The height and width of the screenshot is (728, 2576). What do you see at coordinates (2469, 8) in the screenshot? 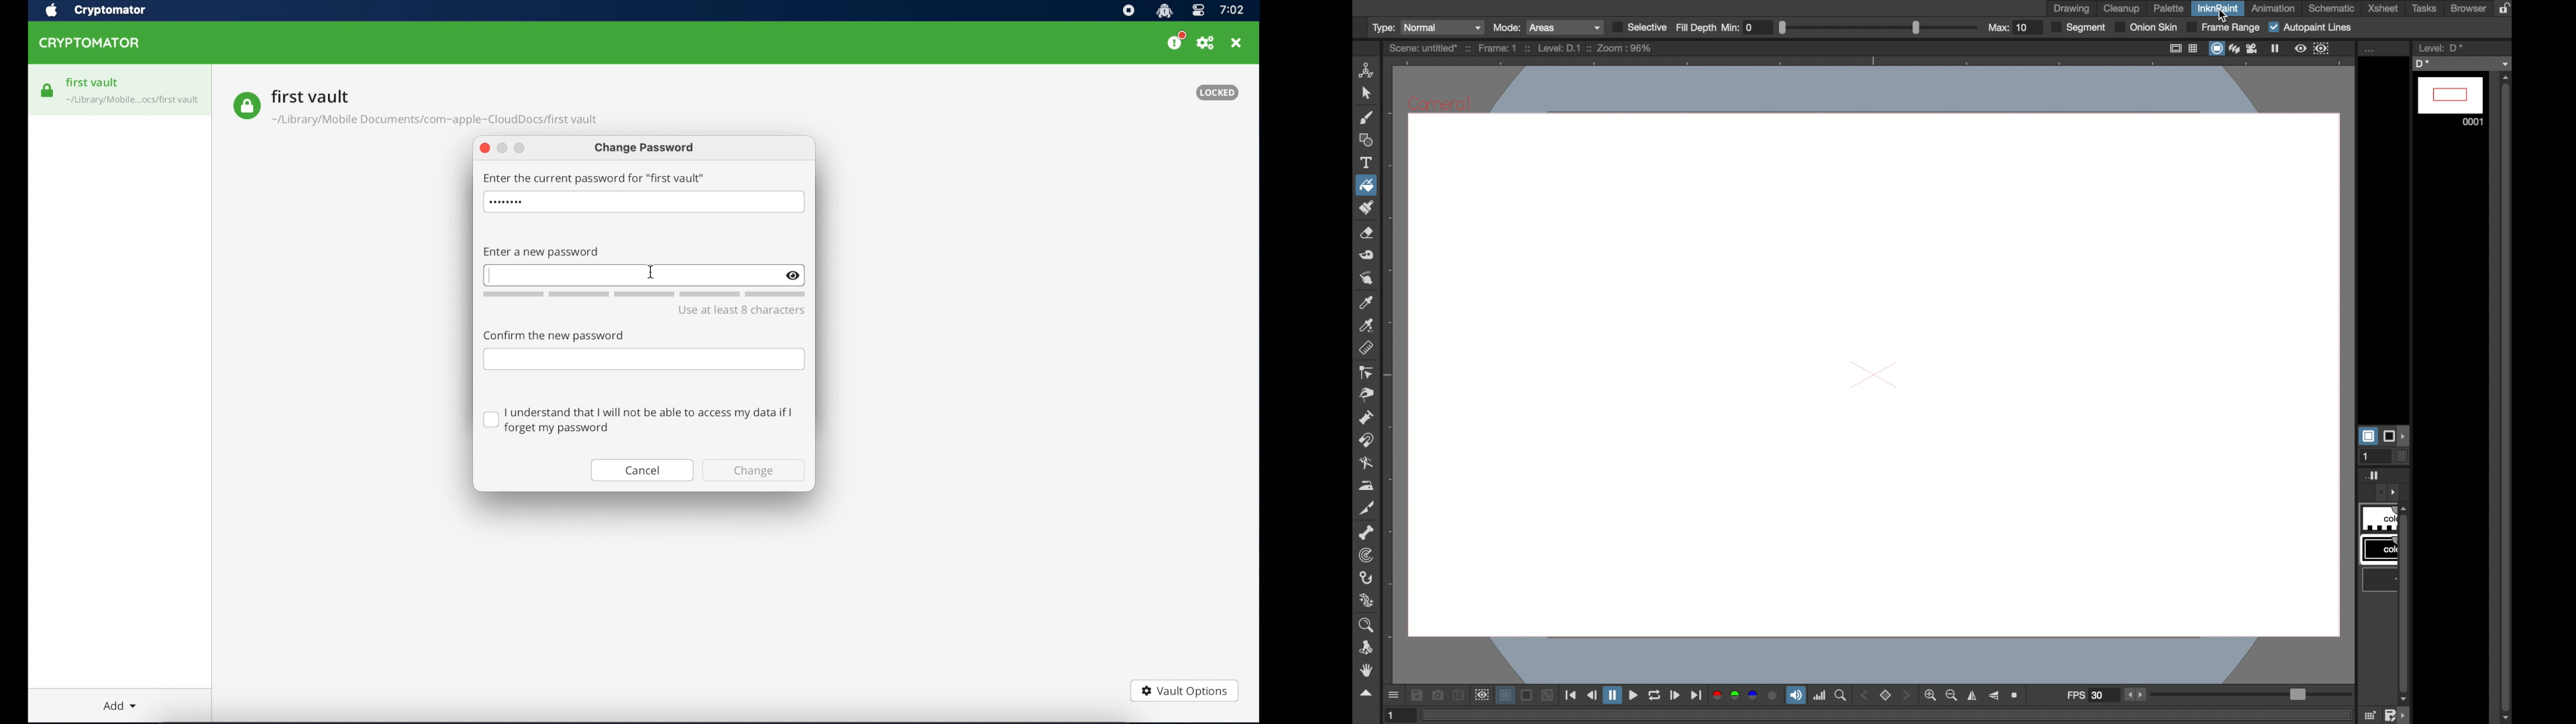
I see `browser` at bounding box center [2469, 8].